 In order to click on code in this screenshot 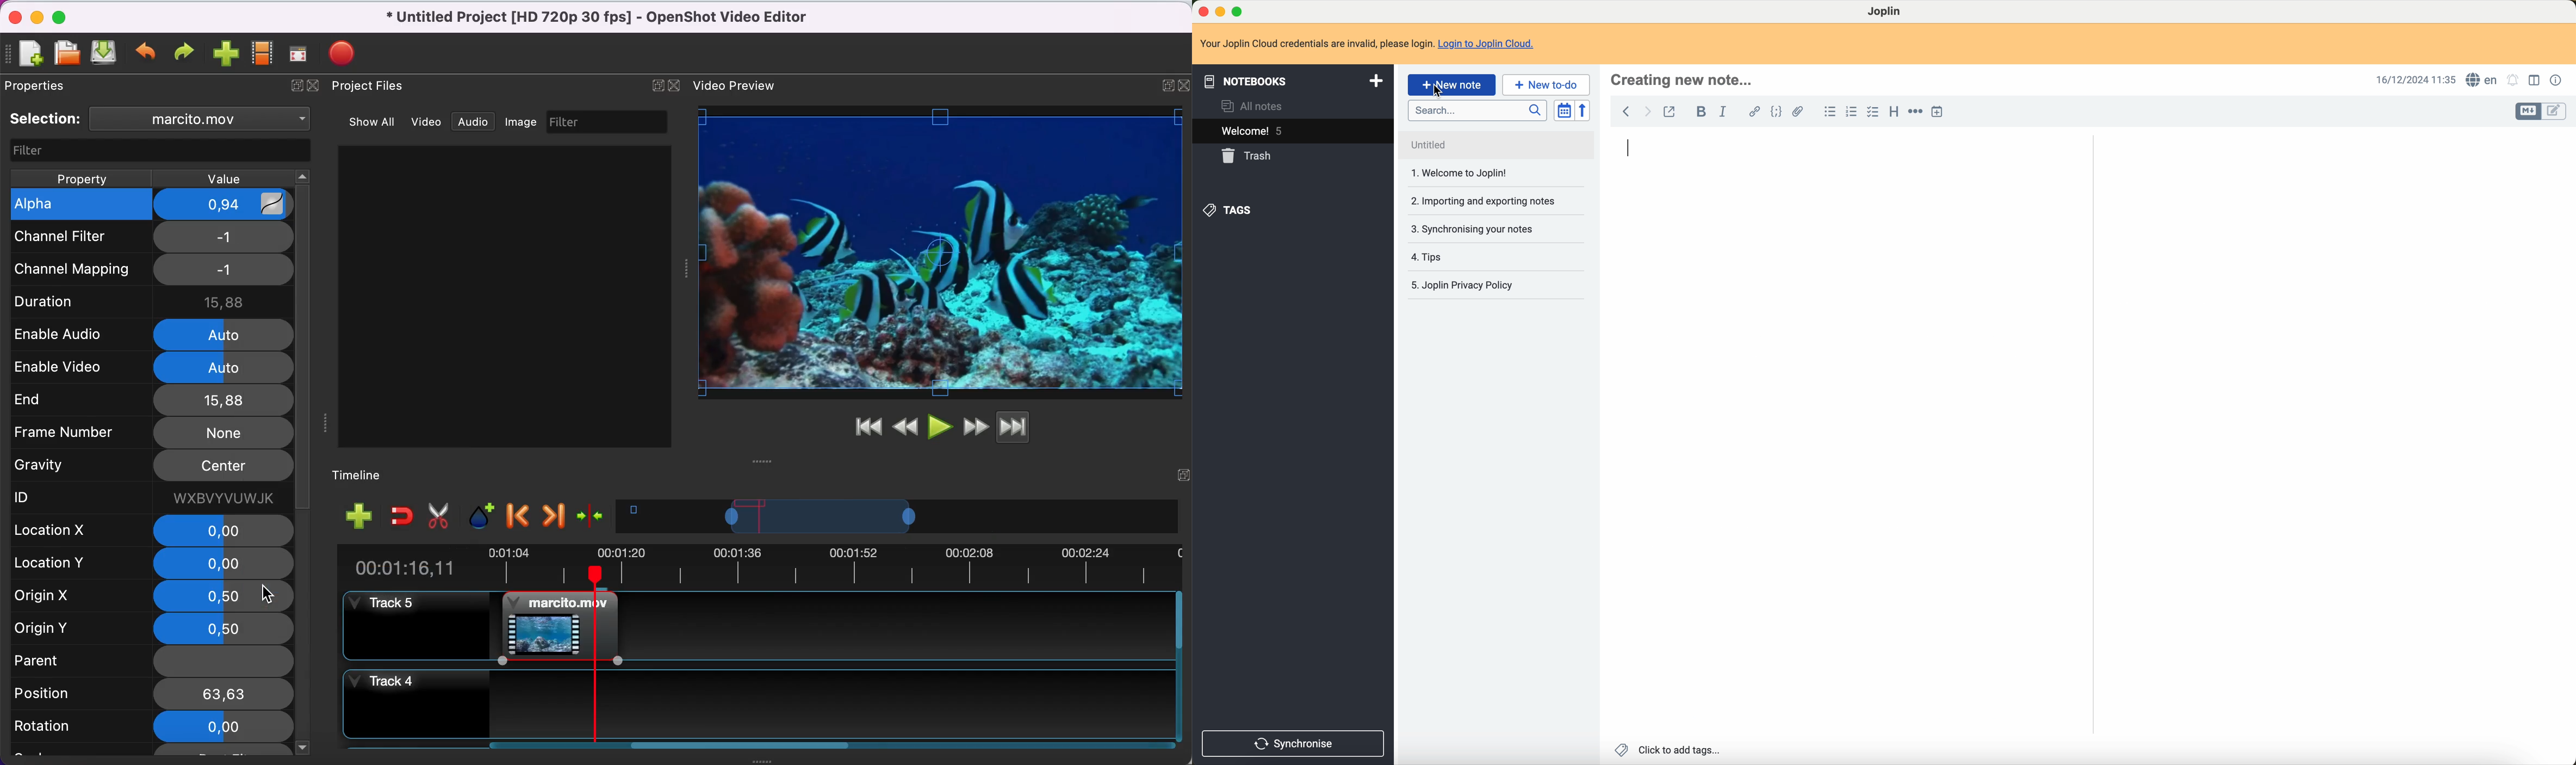, I will do `click(1774, 111)`.